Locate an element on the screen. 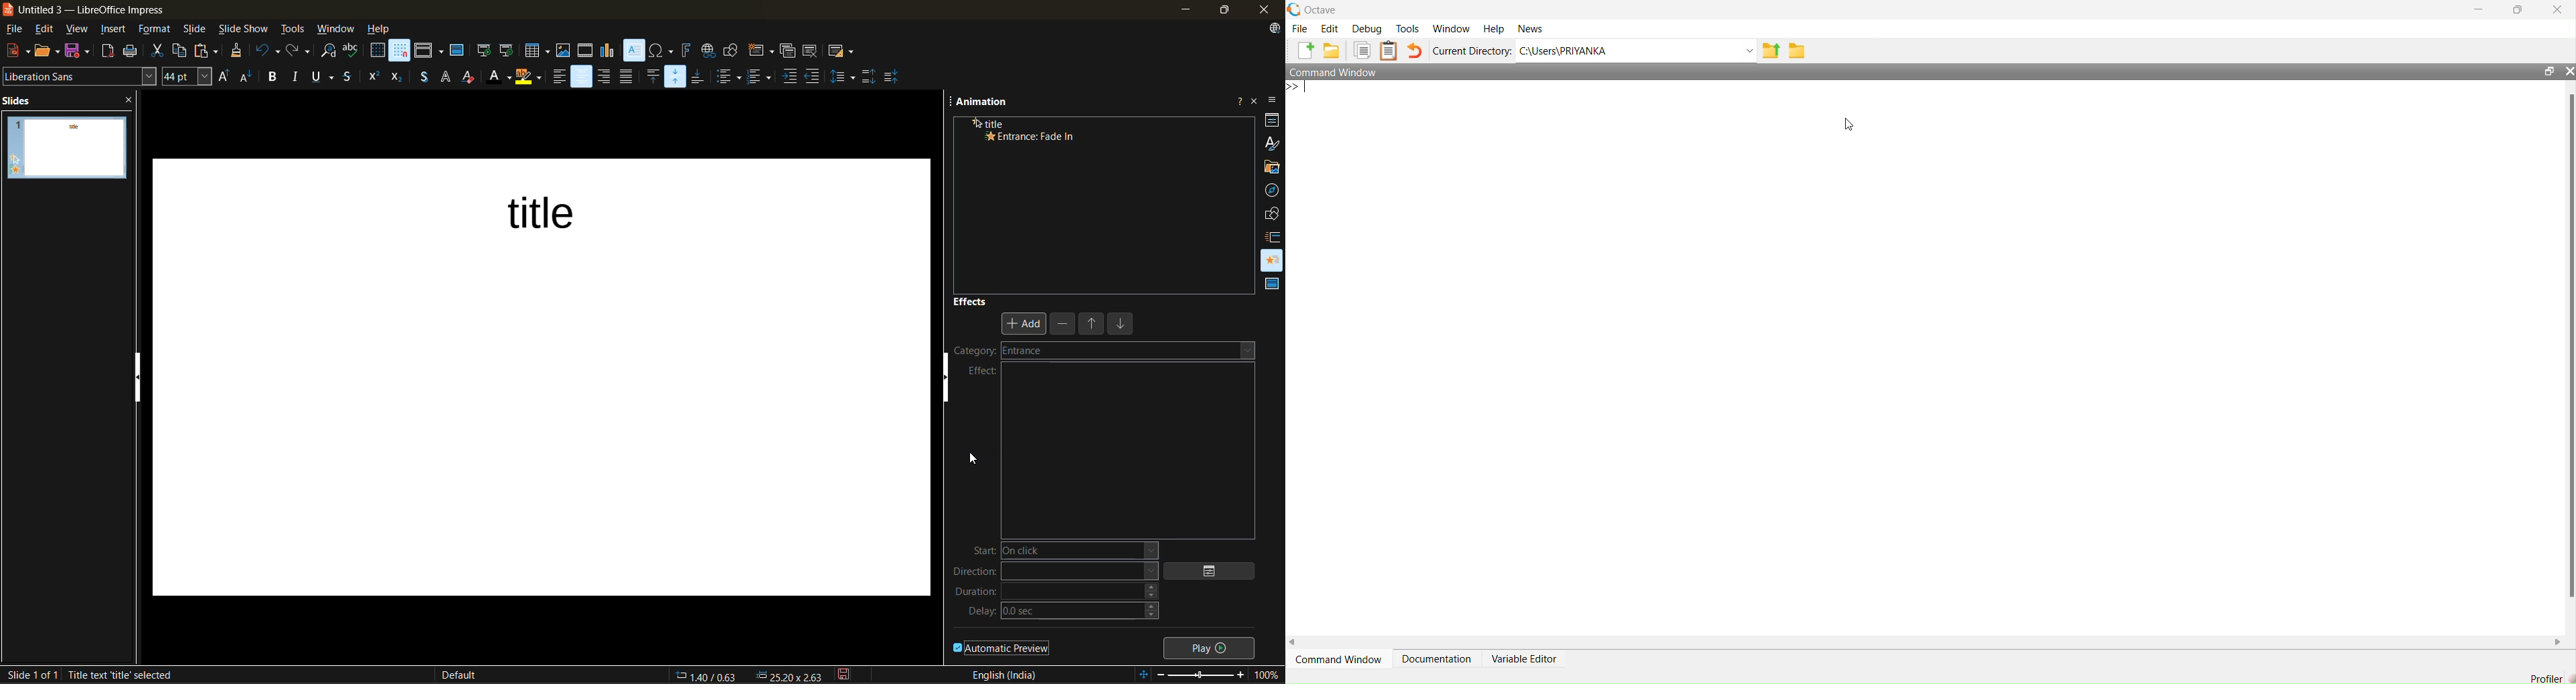 The width and height of the screenshot is (2576, 700). italic is located at coordinates (298, 75).